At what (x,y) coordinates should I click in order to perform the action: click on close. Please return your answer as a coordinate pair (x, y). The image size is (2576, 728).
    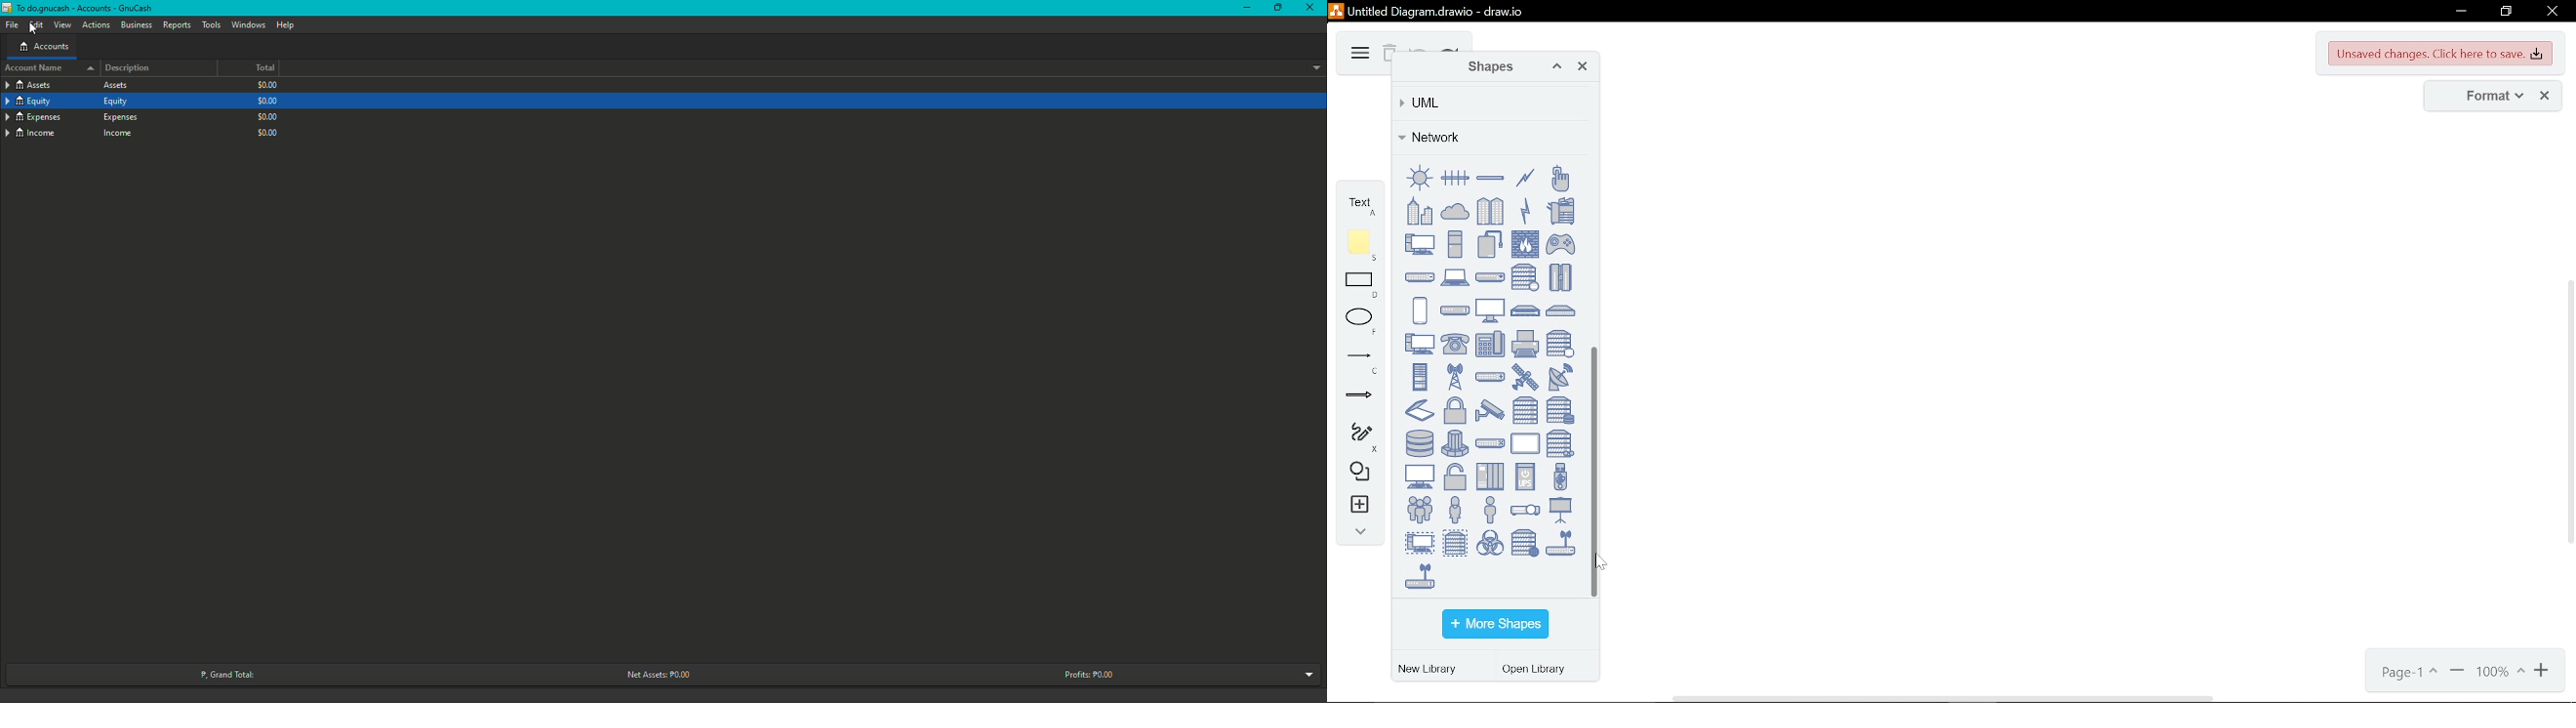
    Looking at the image, I should click on (2551, 13).